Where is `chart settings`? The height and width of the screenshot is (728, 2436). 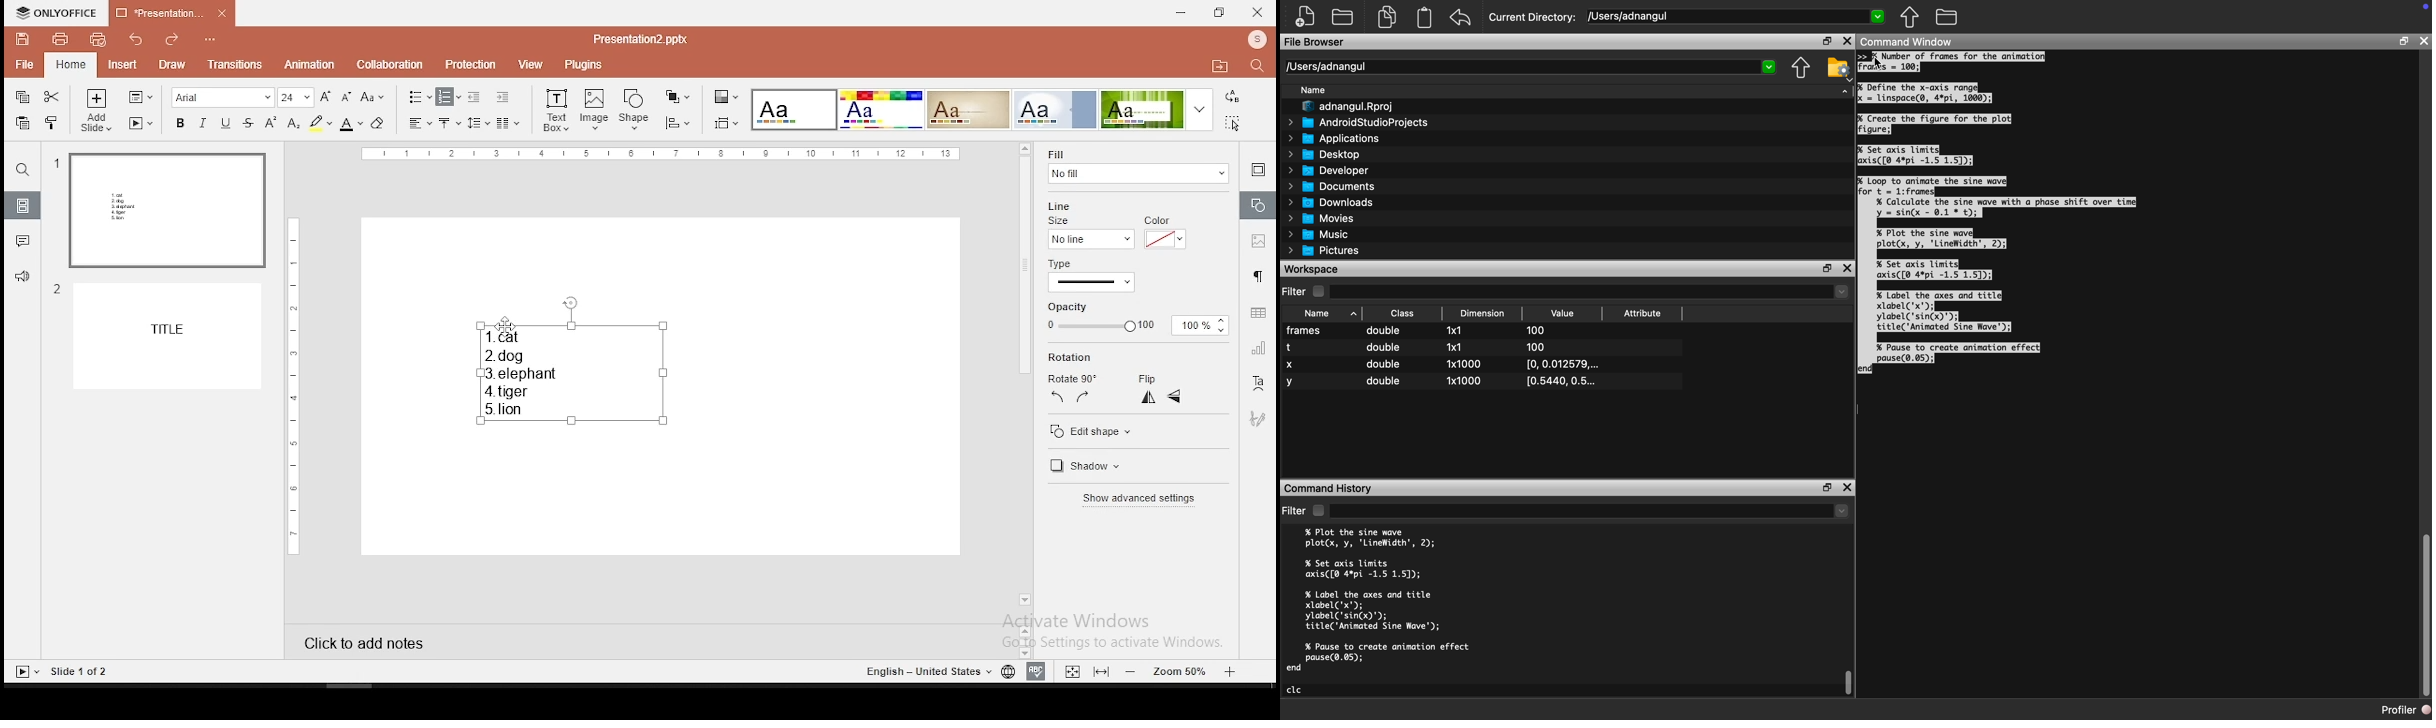
chart settings is located at coordinates (1256, 350).